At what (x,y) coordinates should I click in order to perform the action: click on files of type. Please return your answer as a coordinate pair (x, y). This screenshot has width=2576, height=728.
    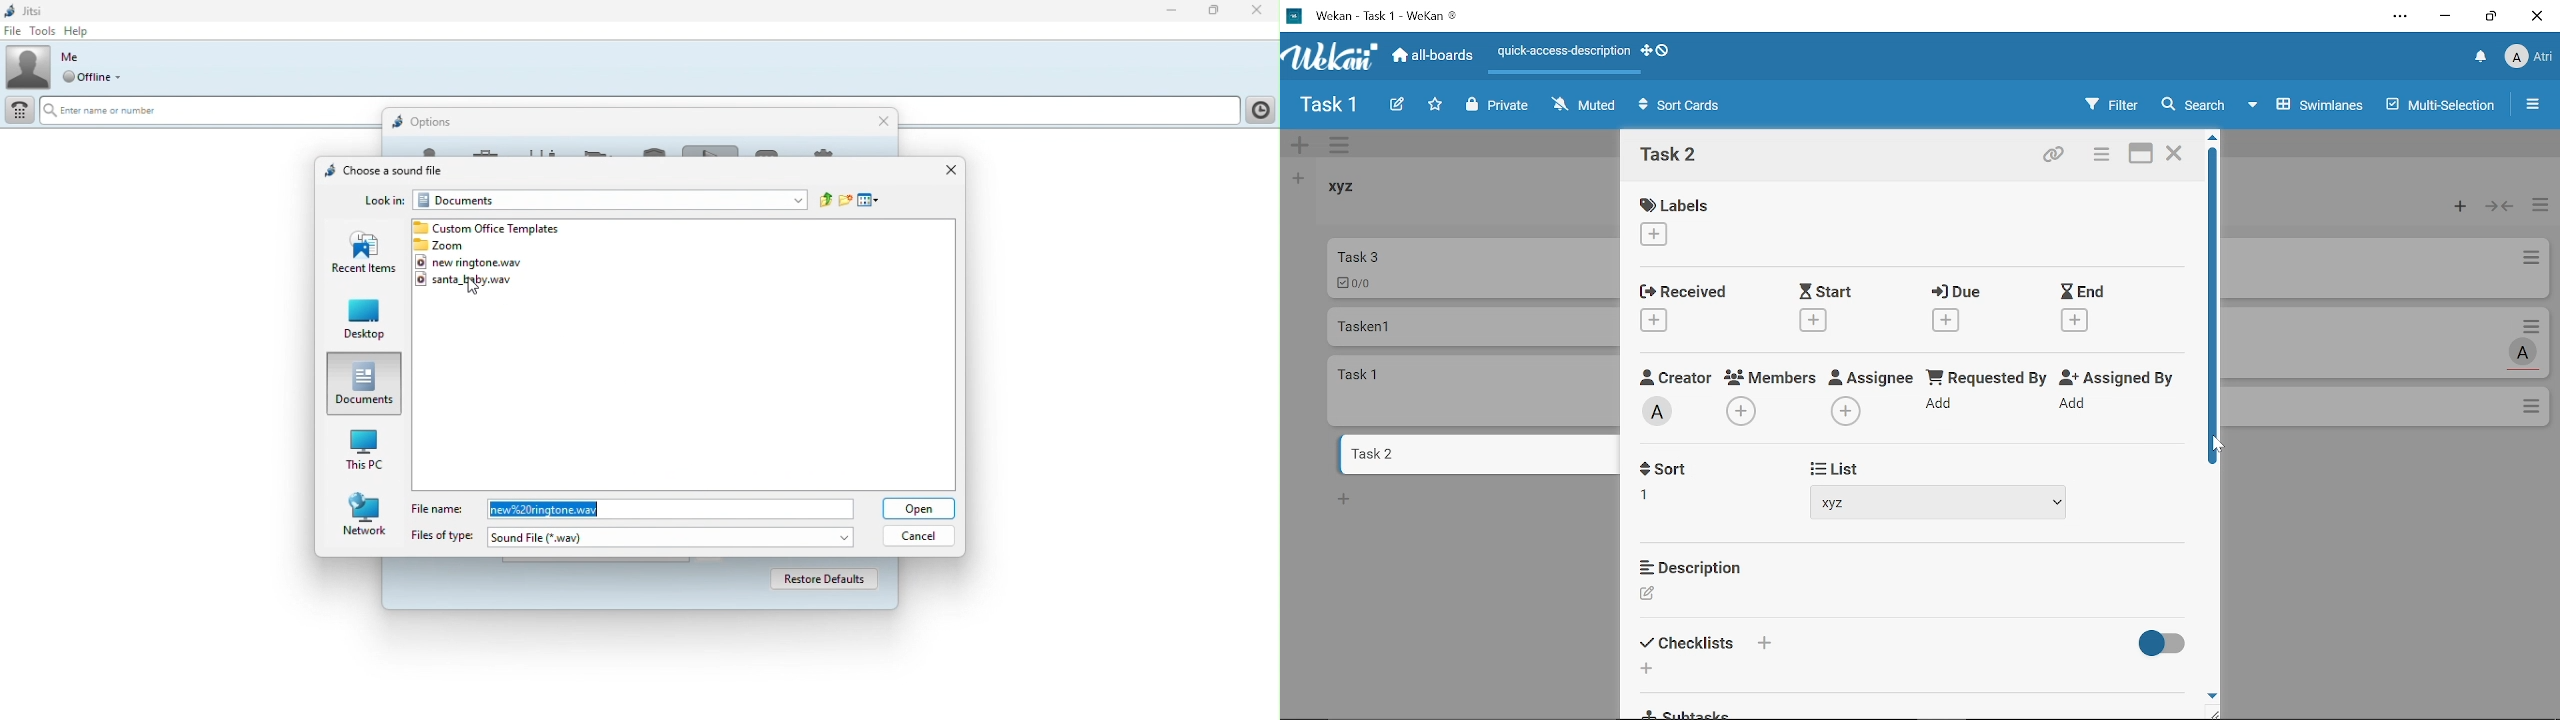
    Looking at the image, I should click on (438, 535).